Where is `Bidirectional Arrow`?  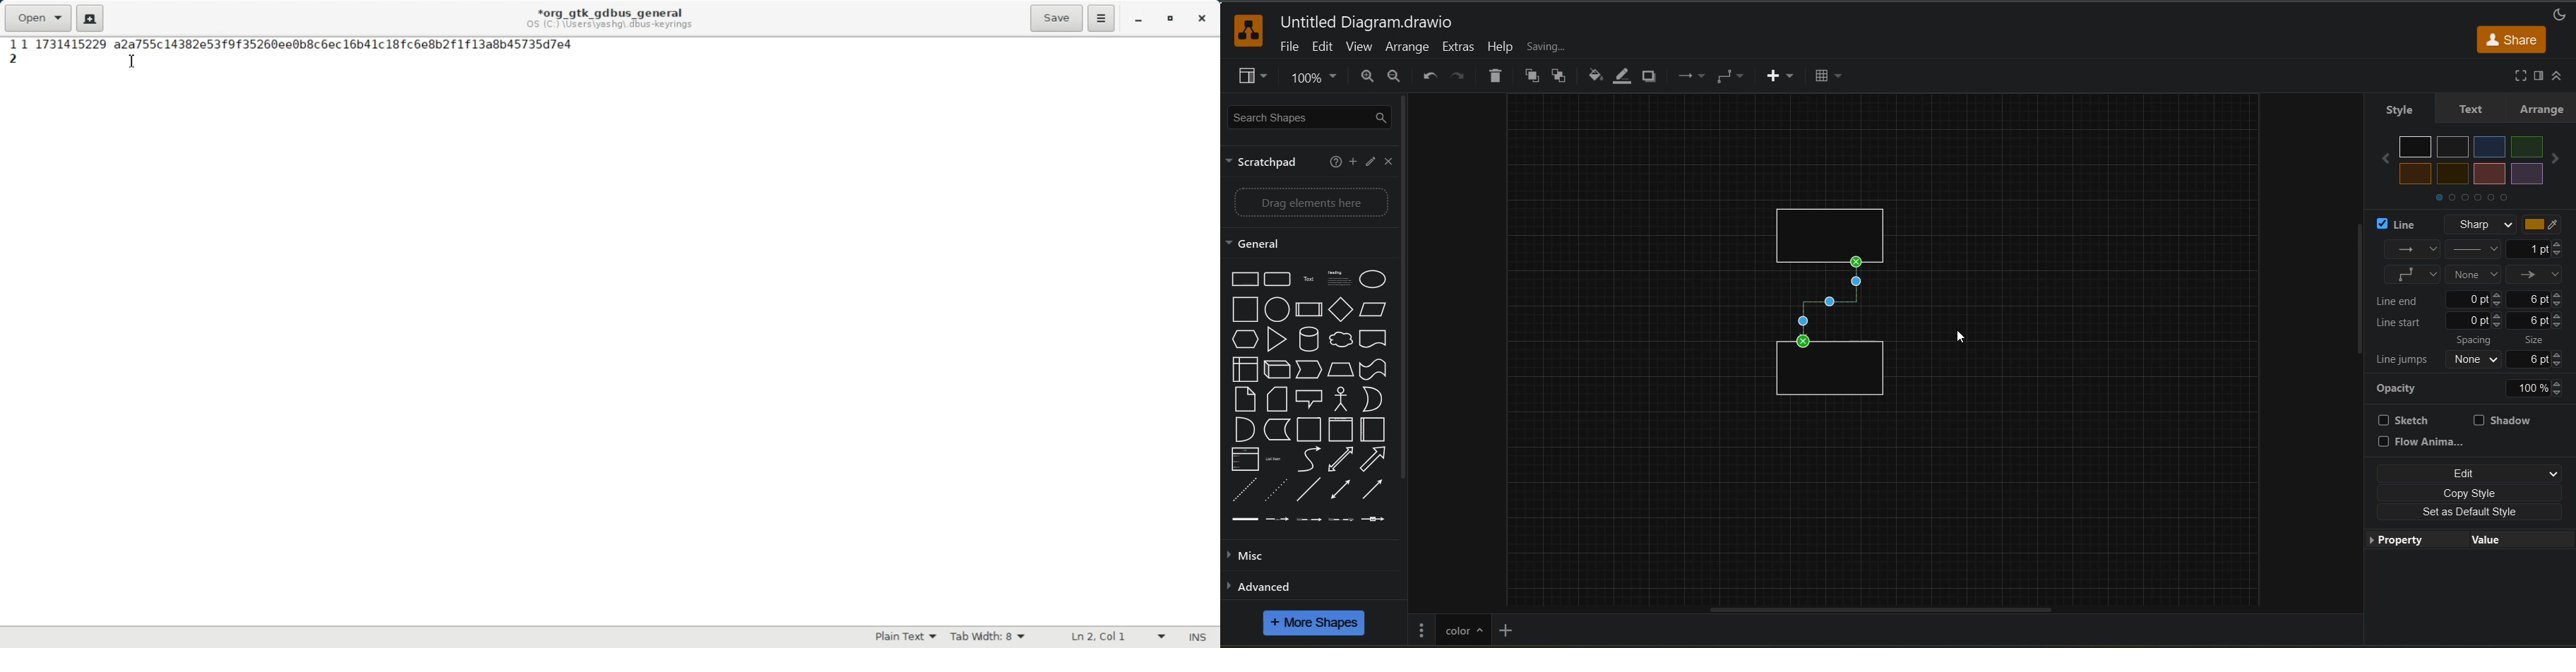 Bidirectional Arrow is located at coordinates (1342, 460).